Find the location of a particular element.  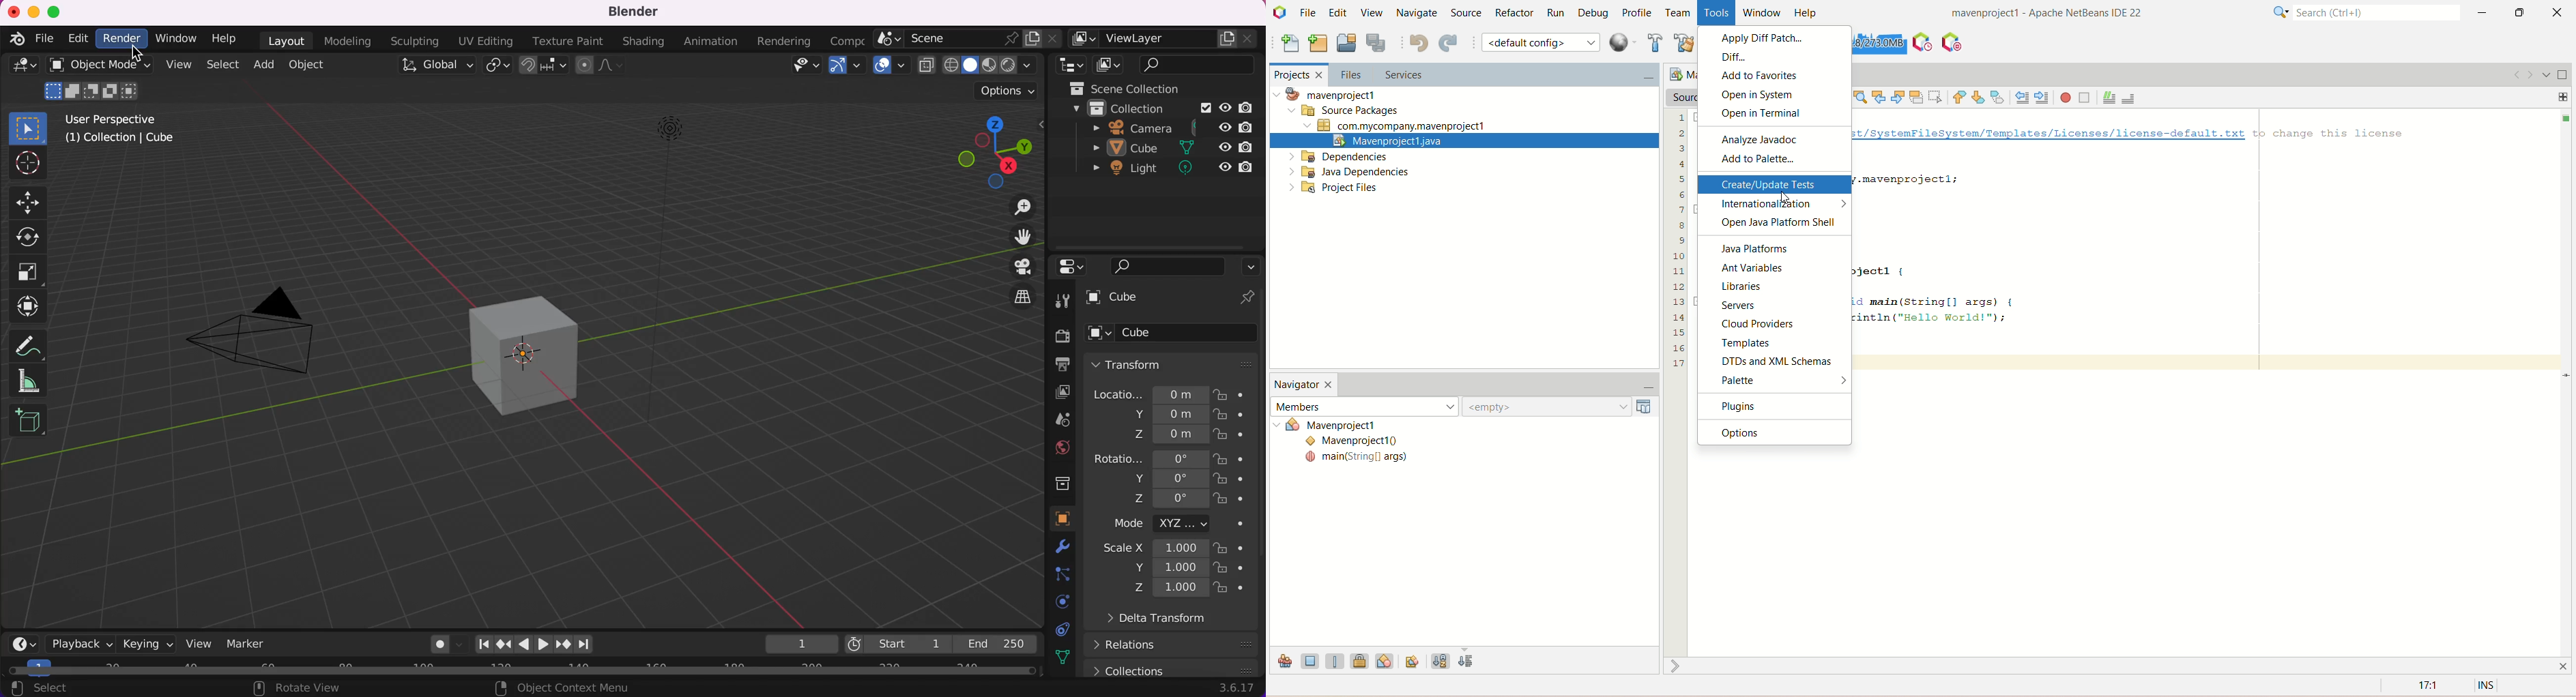

transform is located at coordinates (1174, 365).